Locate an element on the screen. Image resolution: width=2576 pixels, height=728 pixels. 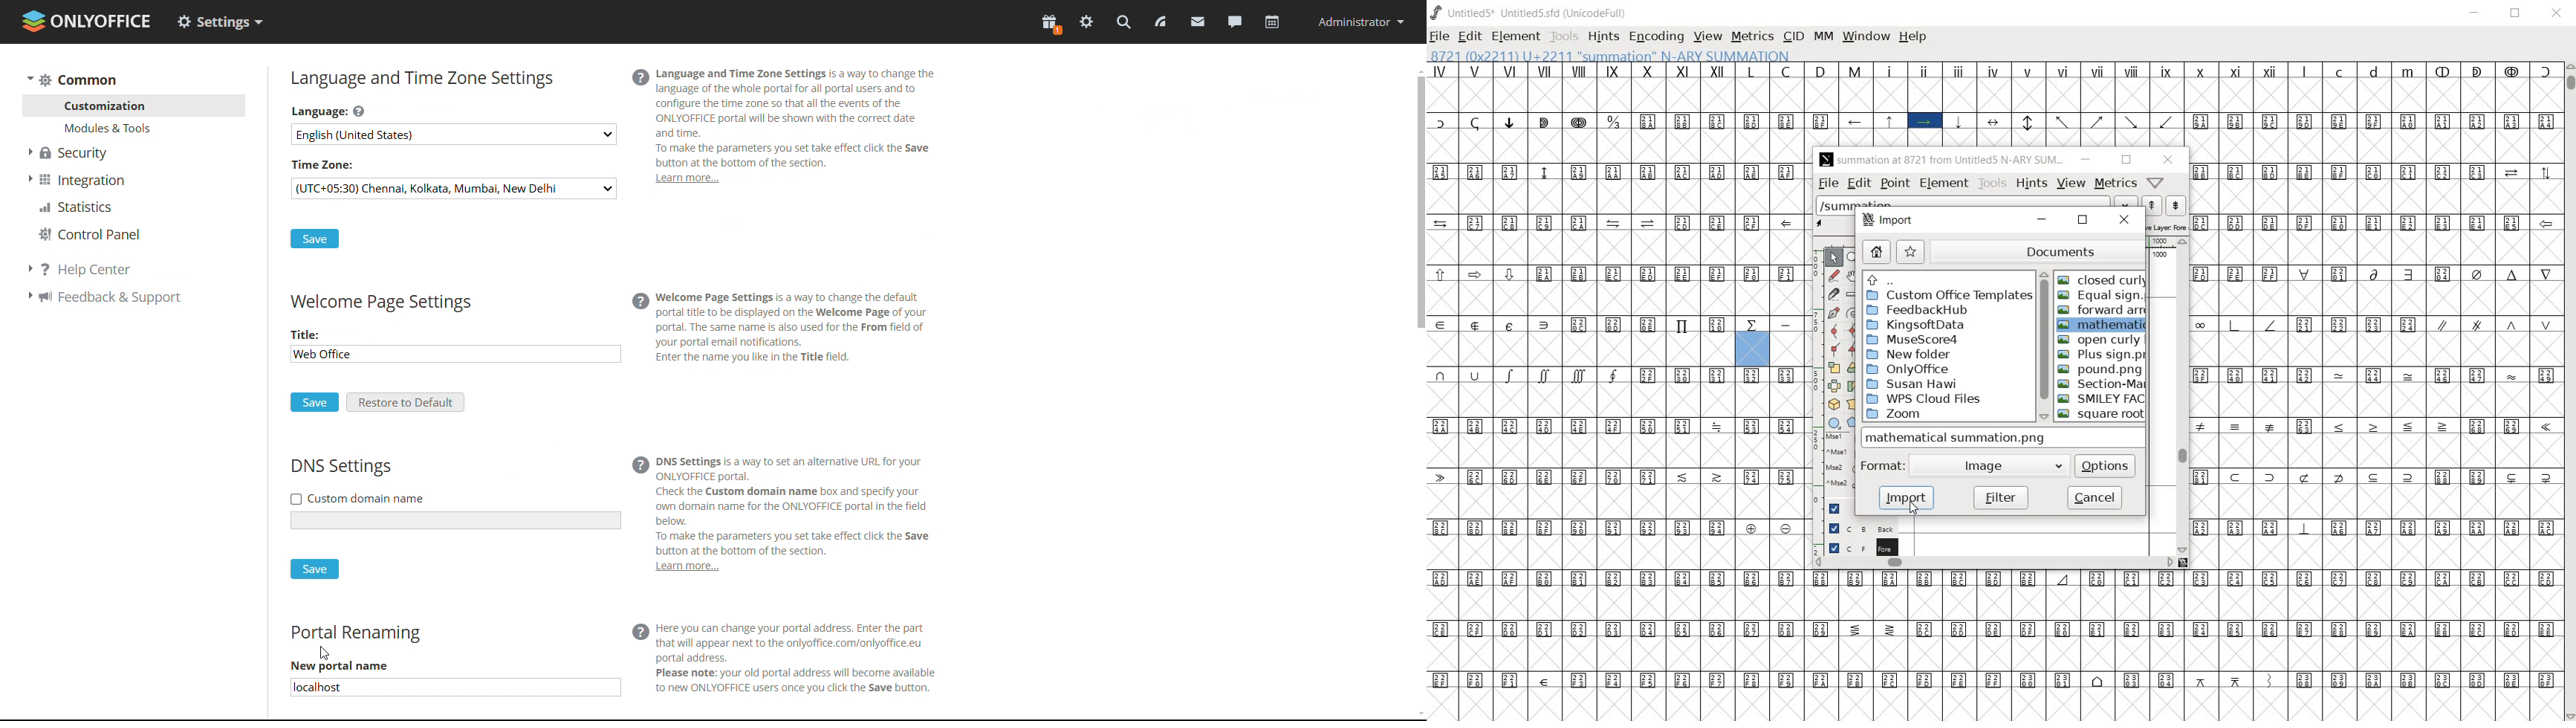
WPS Cloud Files is located at coordinates (1925, 399).